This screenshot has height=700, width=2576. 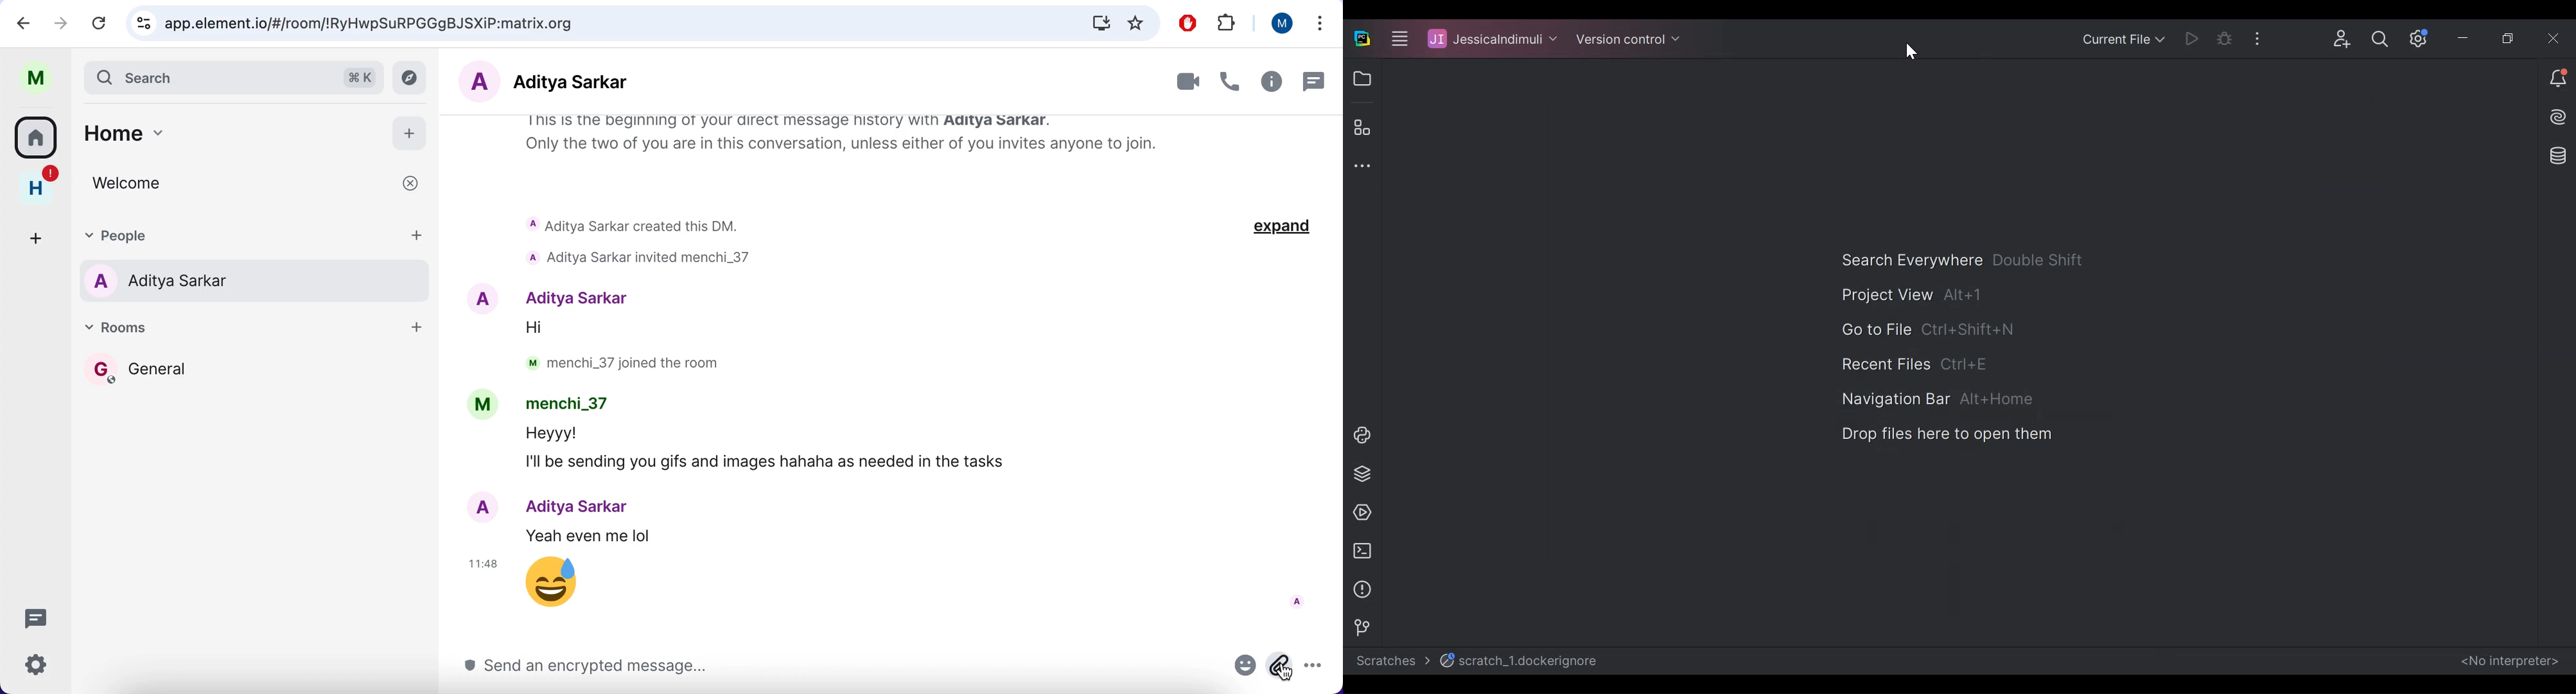 I want to click on videocall, so click(x=1179, y=81).